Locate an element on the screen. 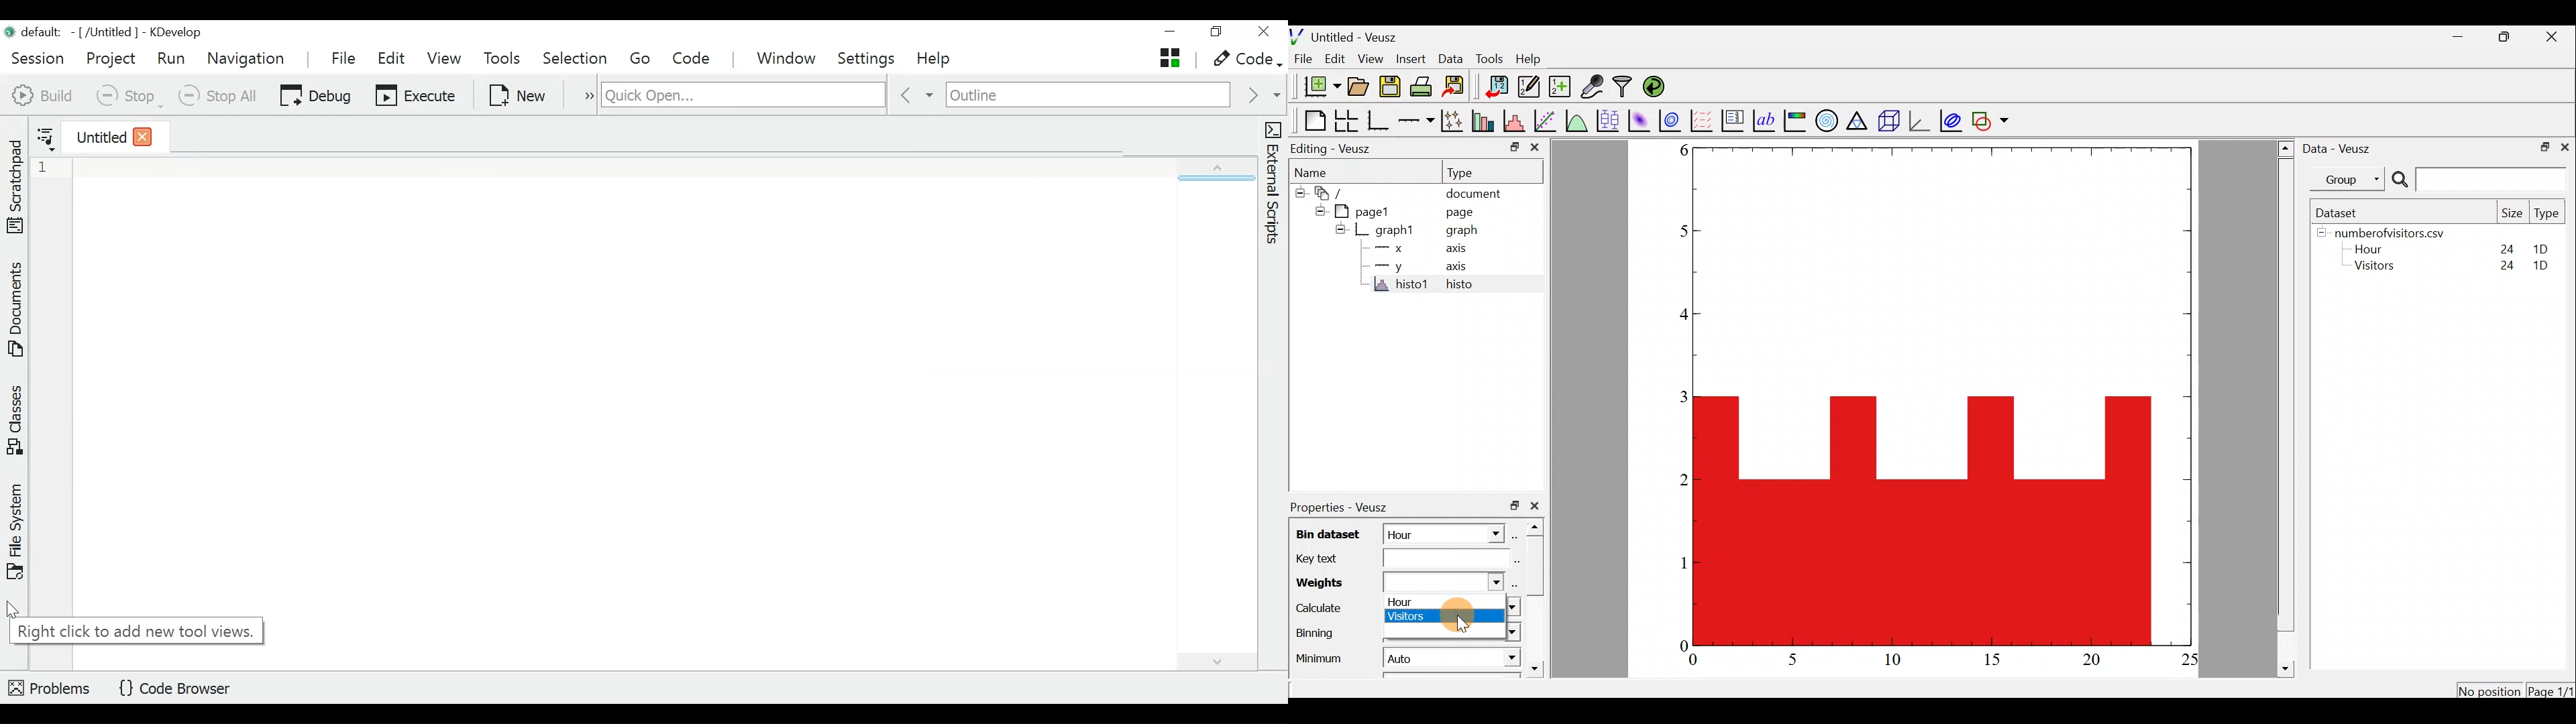 The width and height of the screenshot is (2576, 728). close is located at coordinates (2565, 148).